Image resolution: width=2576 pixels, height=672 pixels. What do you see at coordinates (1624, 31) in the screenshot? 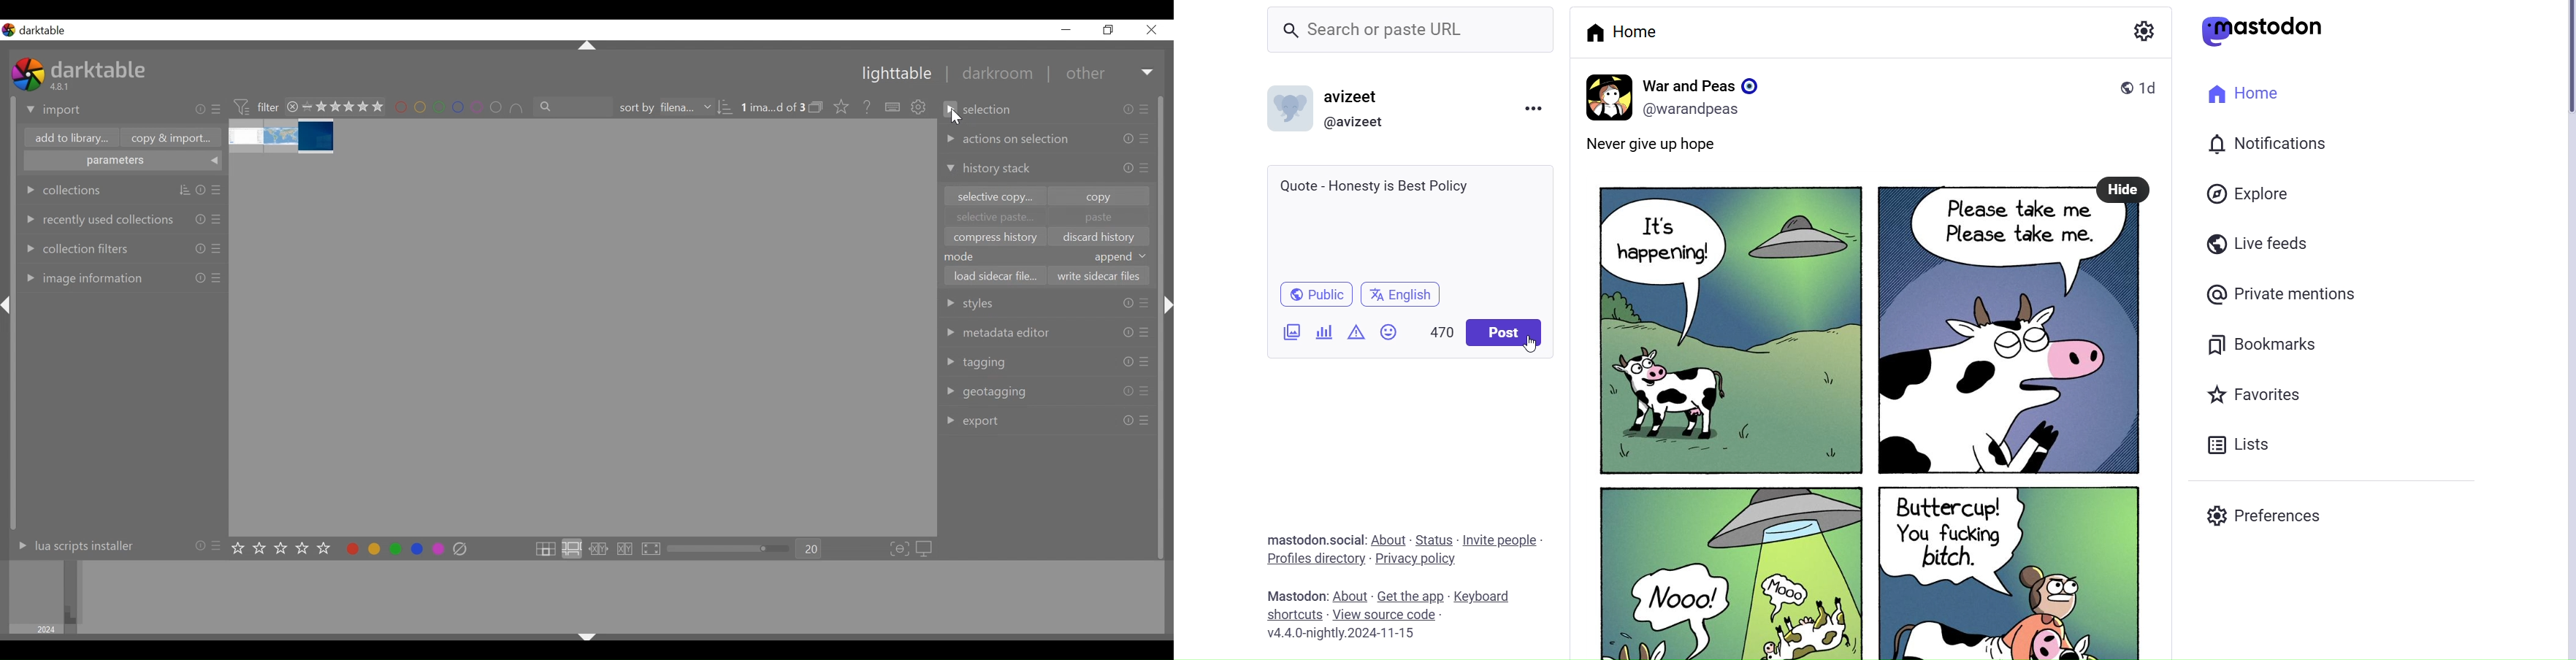
I see `Home` at bounding box center [1624, 31].